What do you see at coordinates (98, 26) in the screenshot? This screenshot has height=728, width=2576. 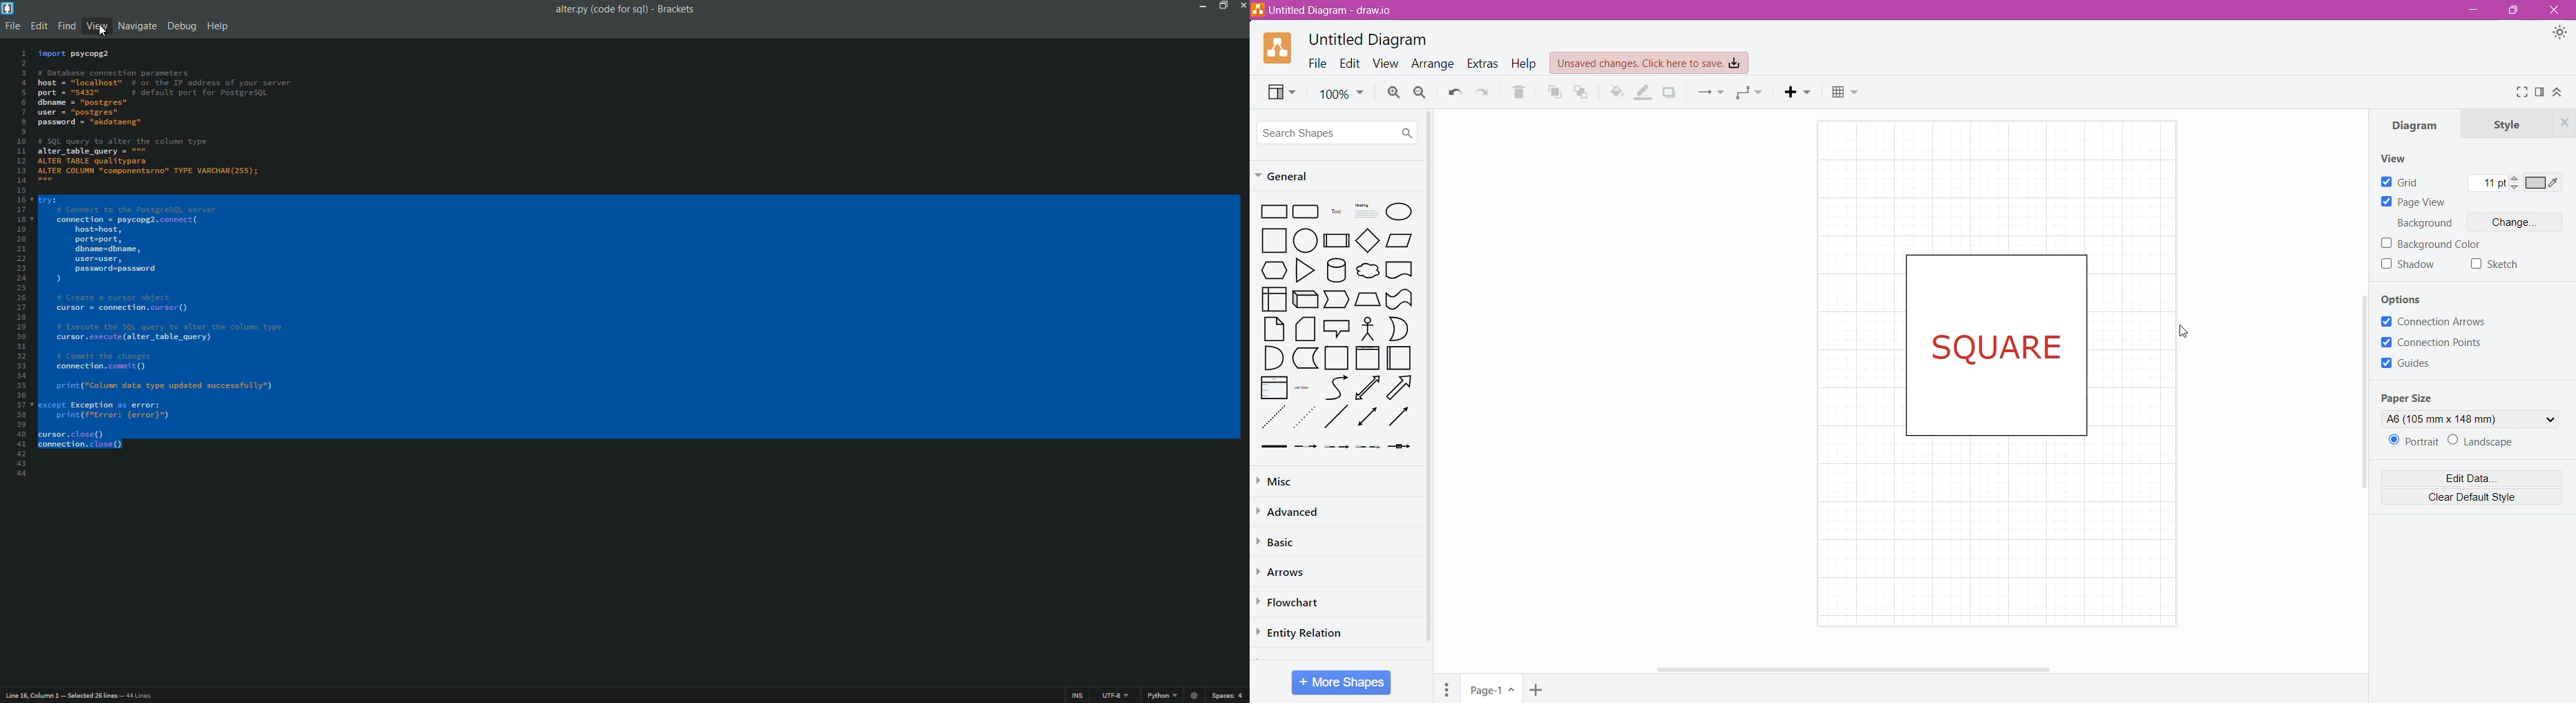 I see `view menu` at bounding box center [98, 26].